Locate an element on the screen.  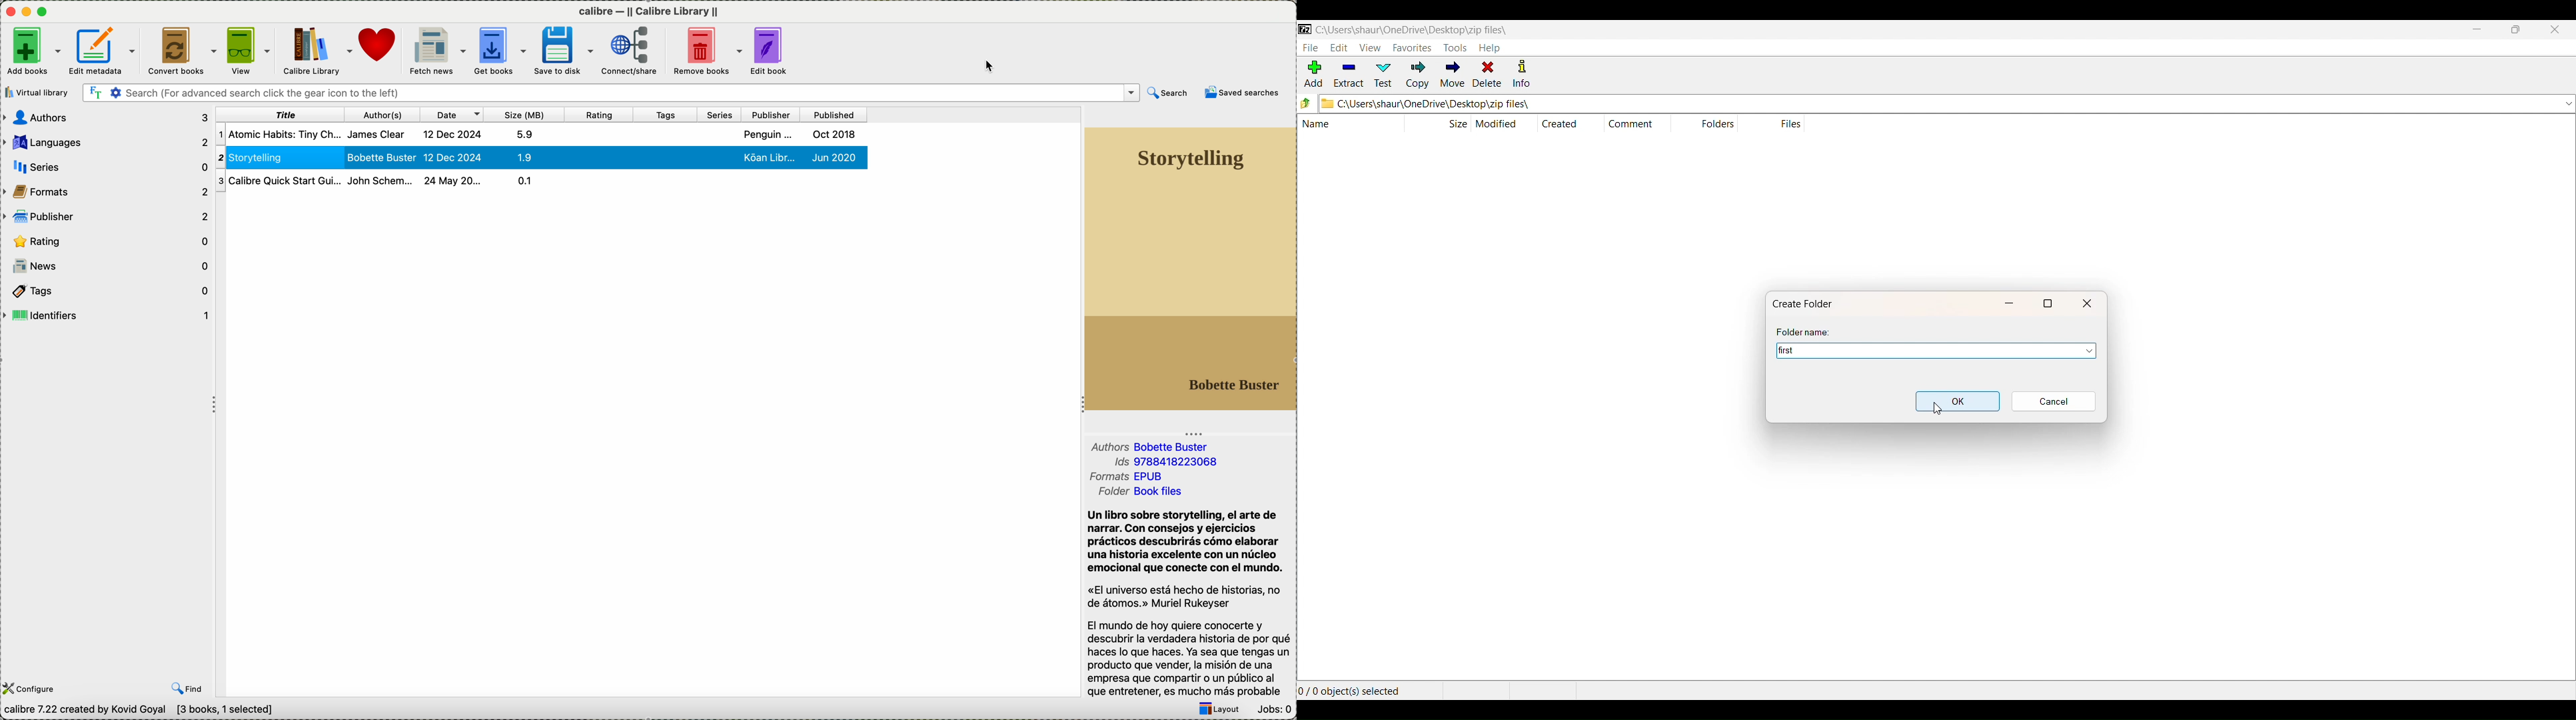
formats is located at coordinates (1154, 463).